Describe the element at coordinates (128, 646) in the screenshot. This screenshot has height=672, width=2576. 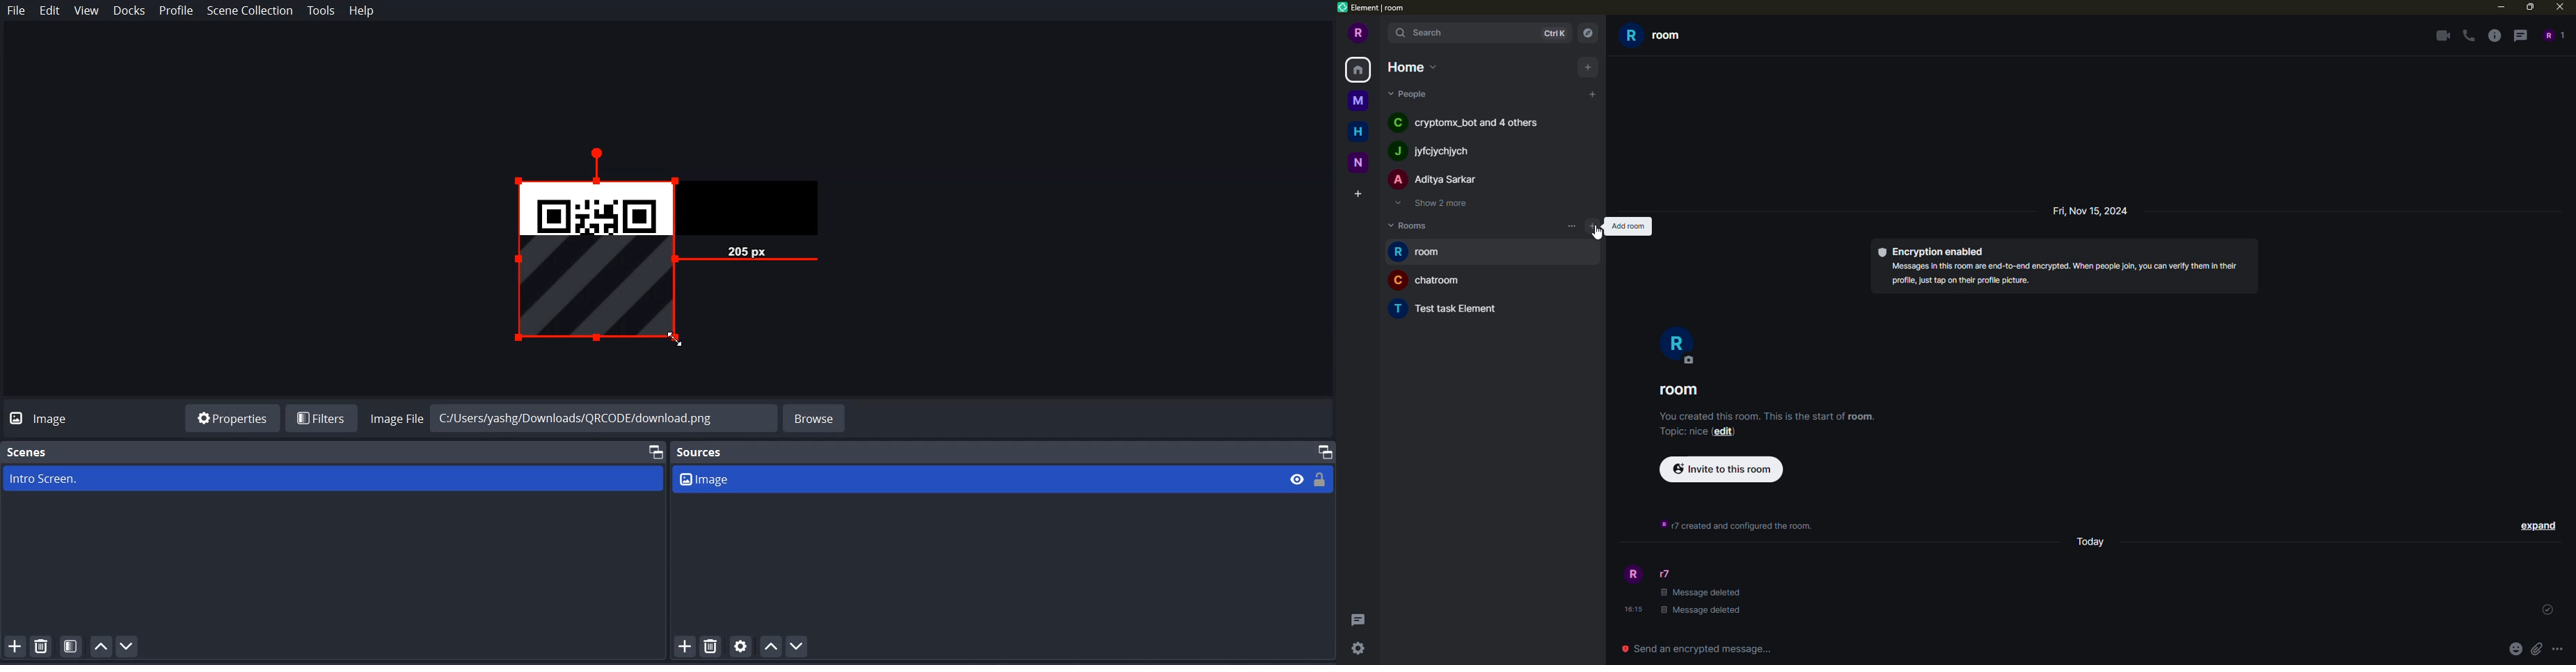
I see `Move Scene Down ` at that location.